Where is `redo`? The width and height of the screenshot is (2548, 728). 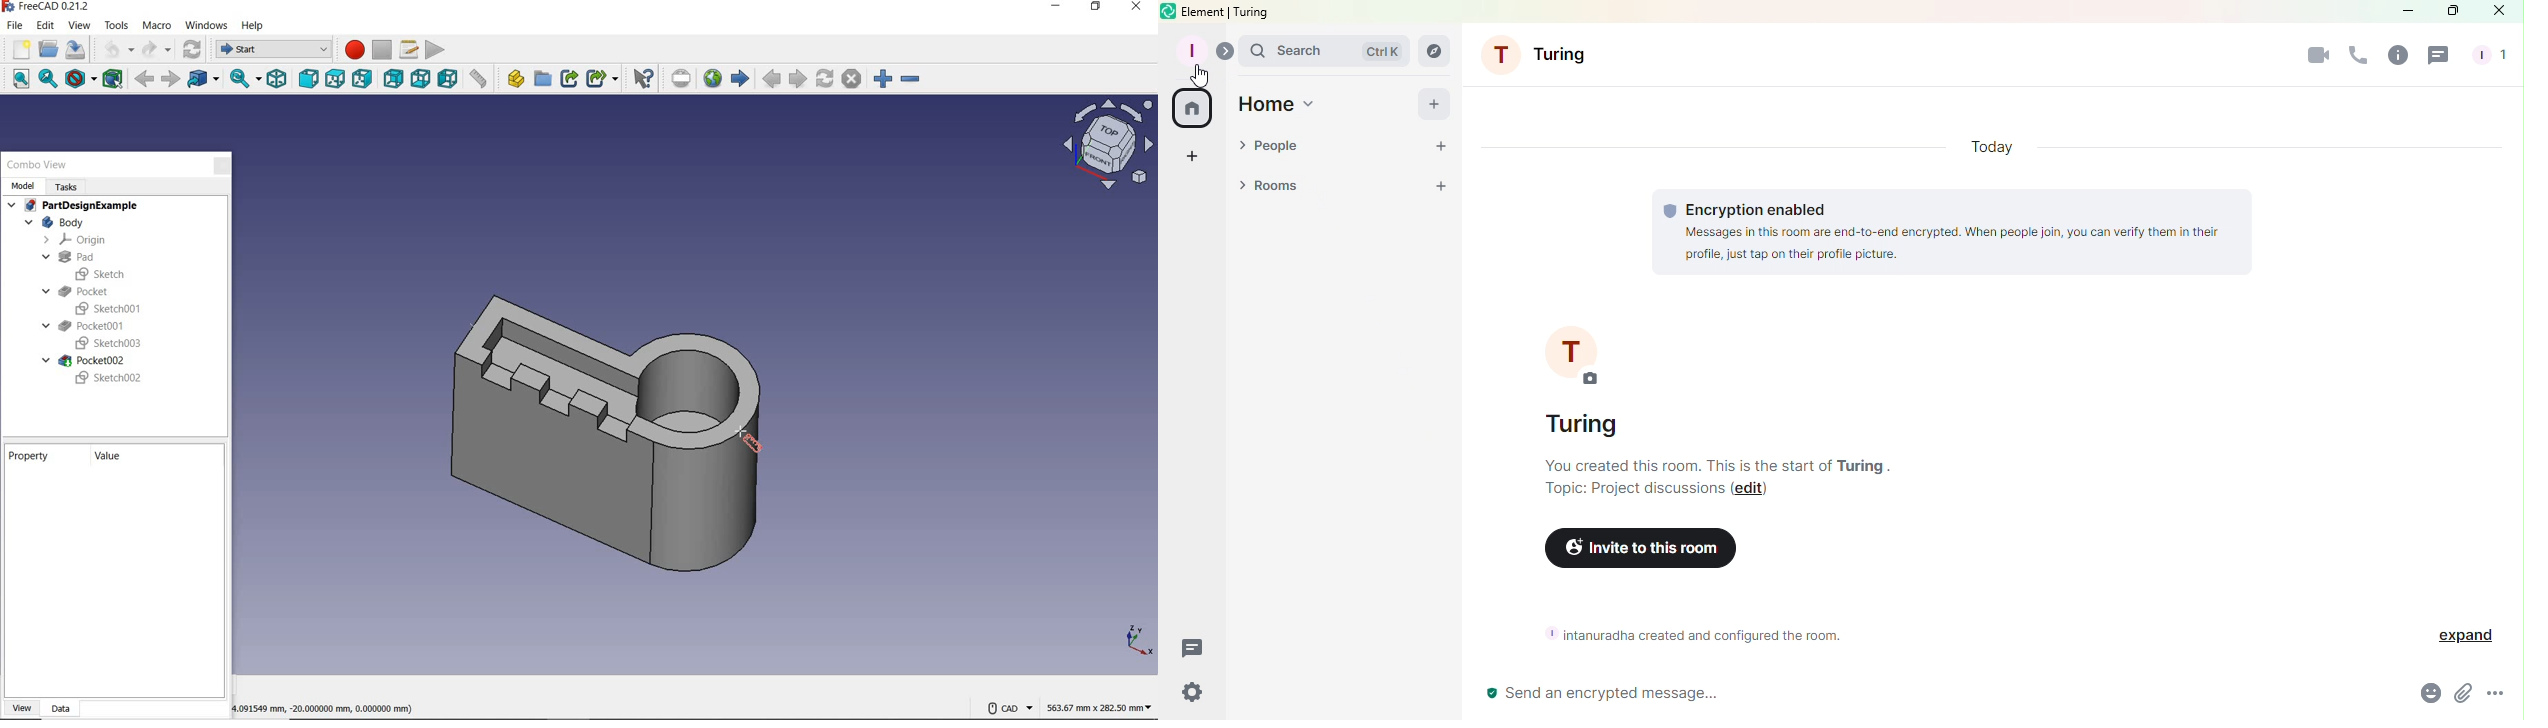
redo is located at coordinates (157, 51).